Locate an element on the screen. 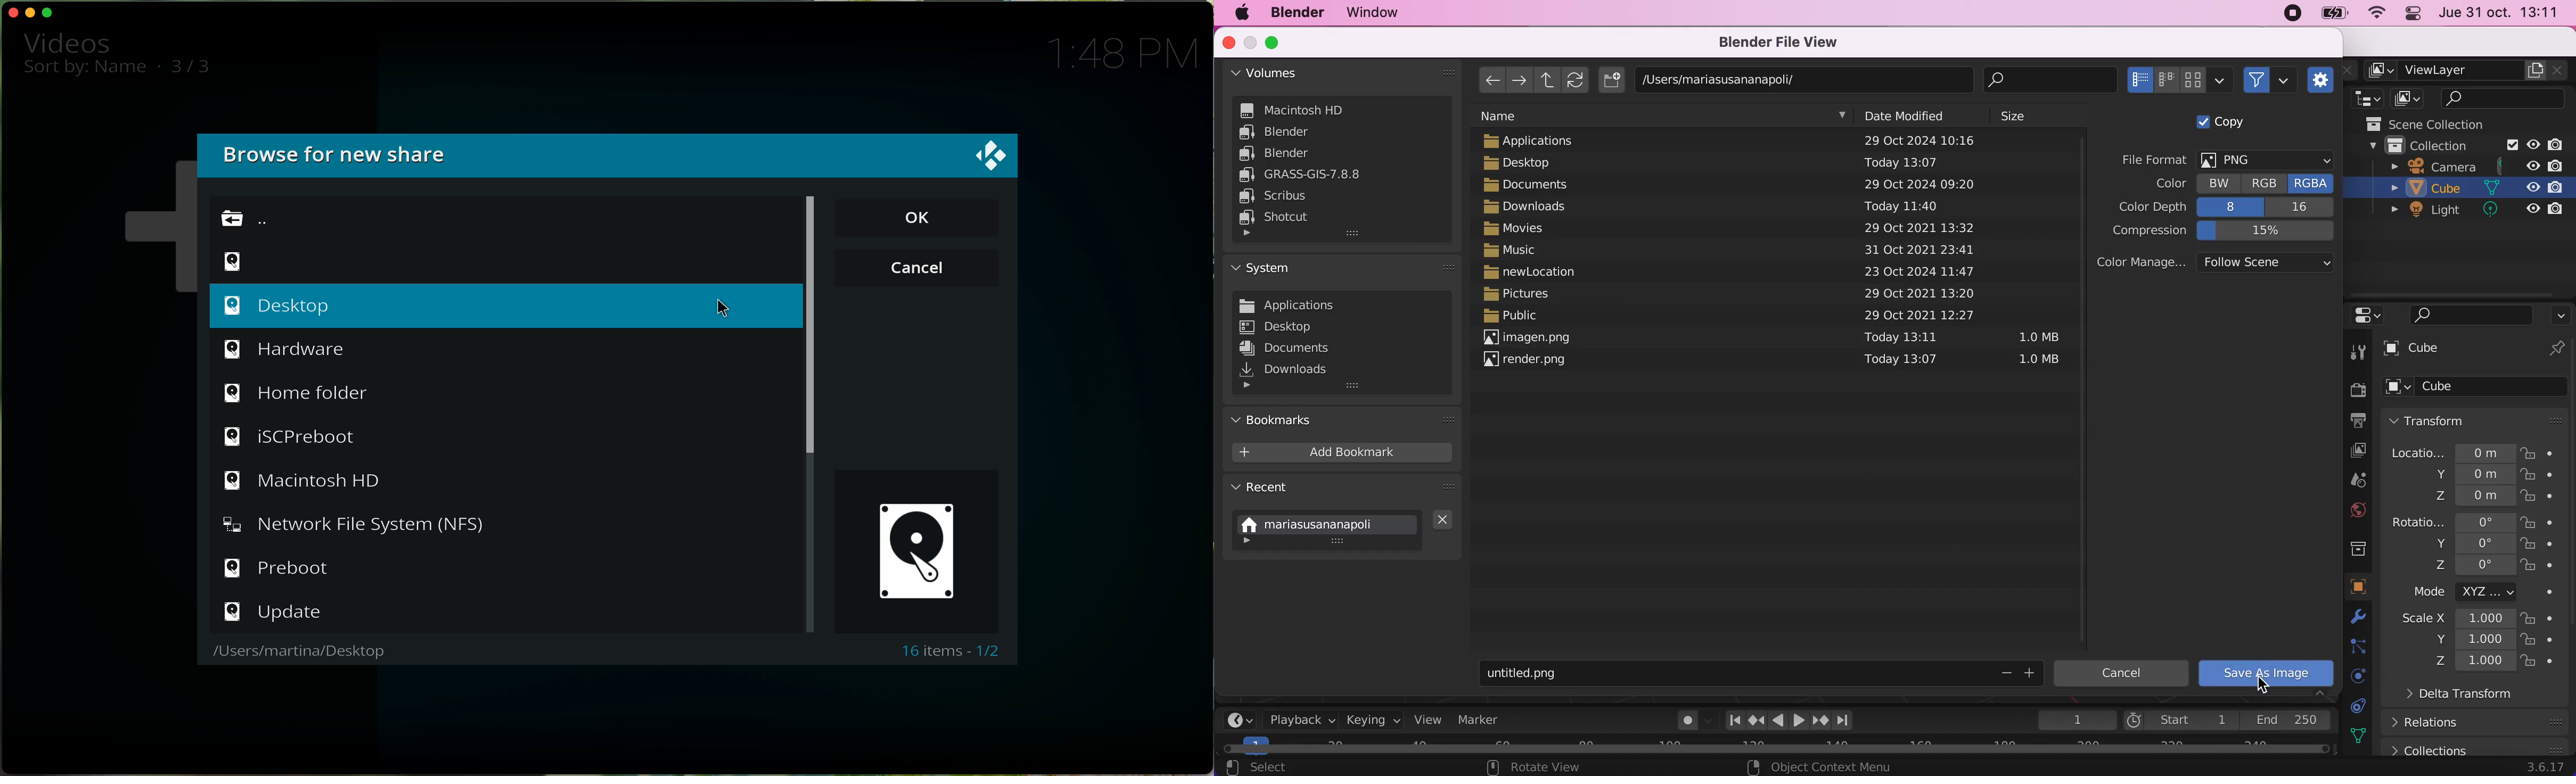 This screenshot has width=2576, height=784. lock is located at coordinates (2541, 547).